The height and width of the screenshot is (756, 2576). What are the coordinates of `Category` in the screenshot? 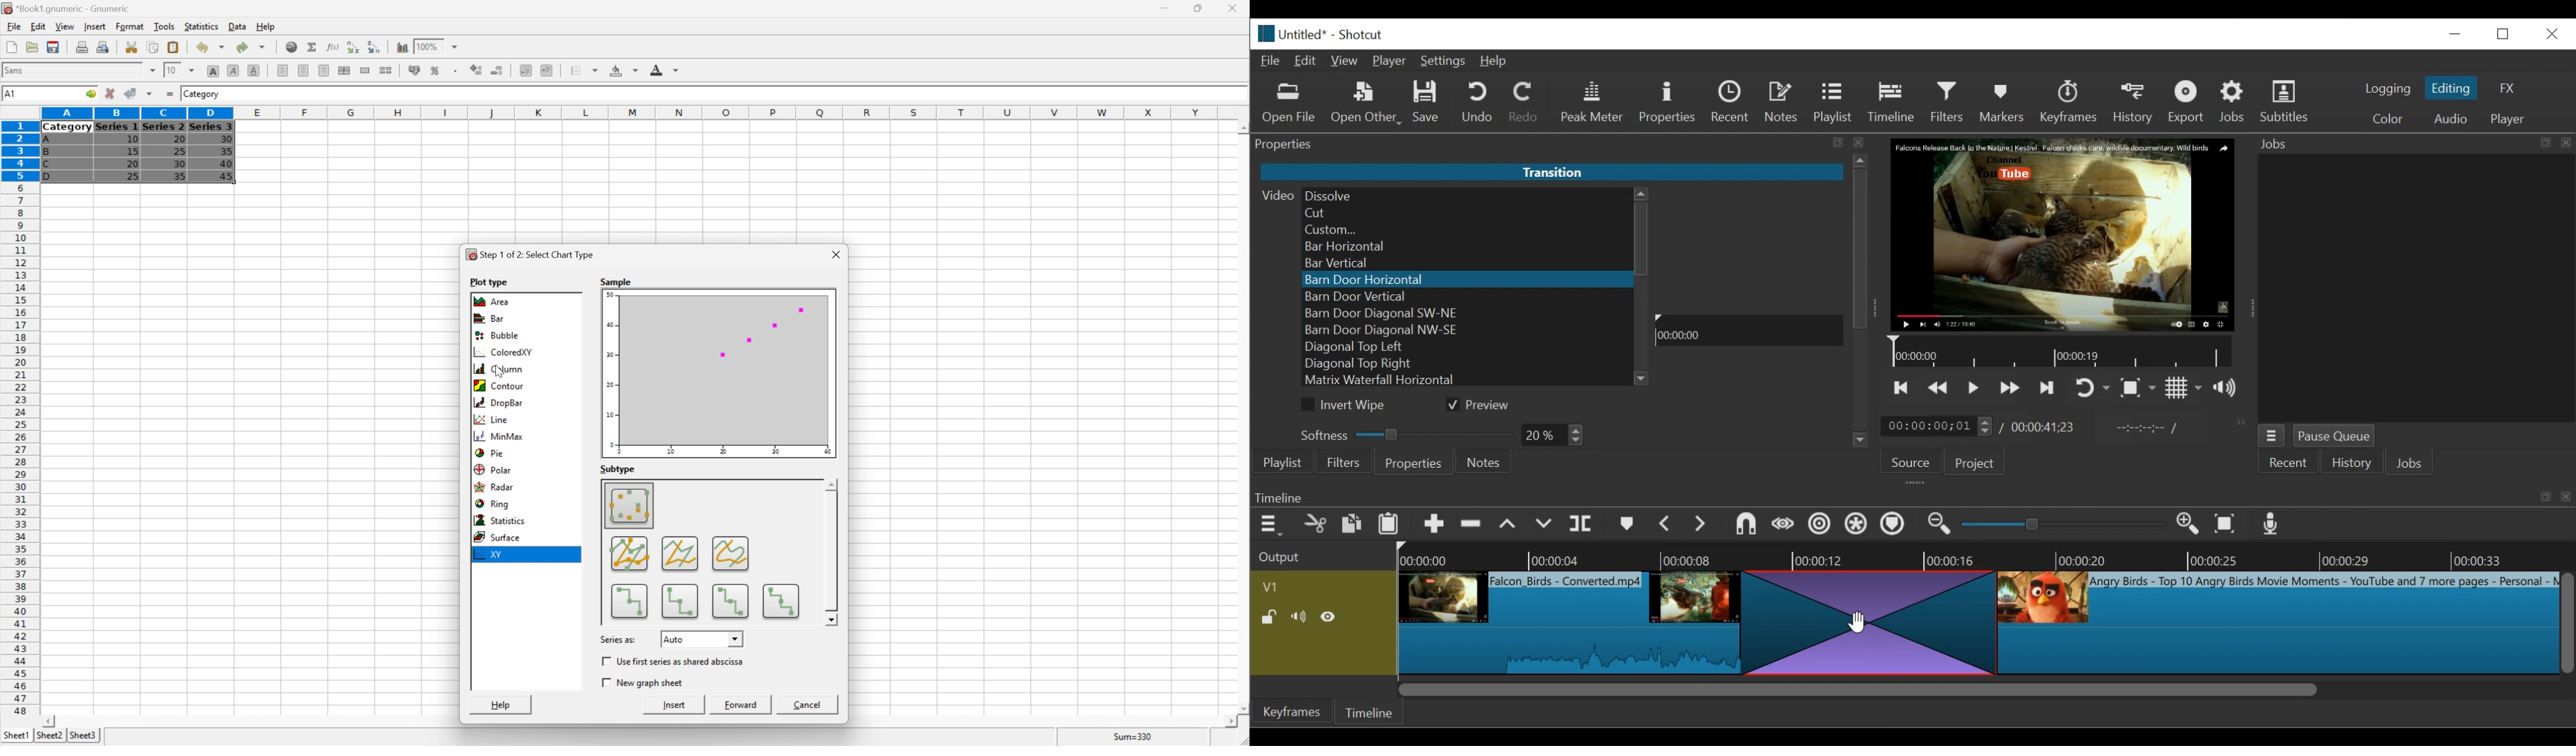 It's located at (203, 94).